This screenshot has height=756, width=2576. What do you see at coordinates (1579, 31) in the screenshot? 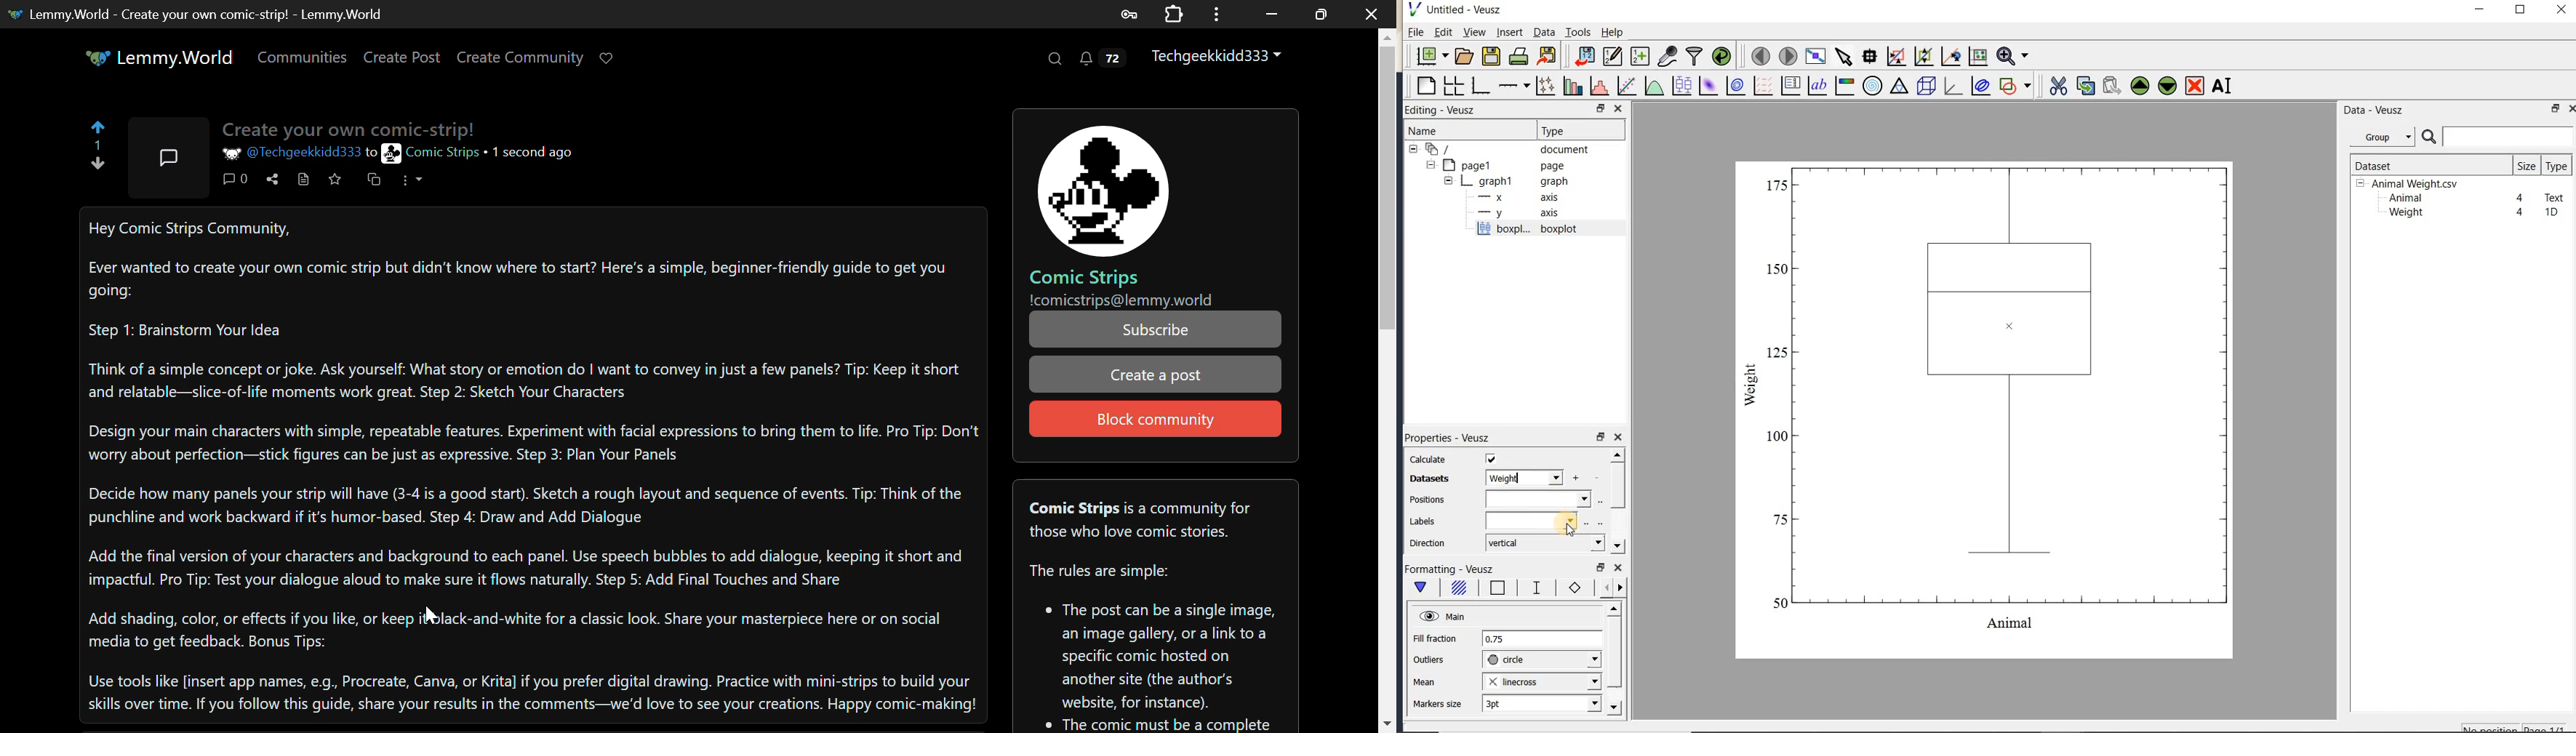
I see `Tools` at bounding box center [1579, 31].